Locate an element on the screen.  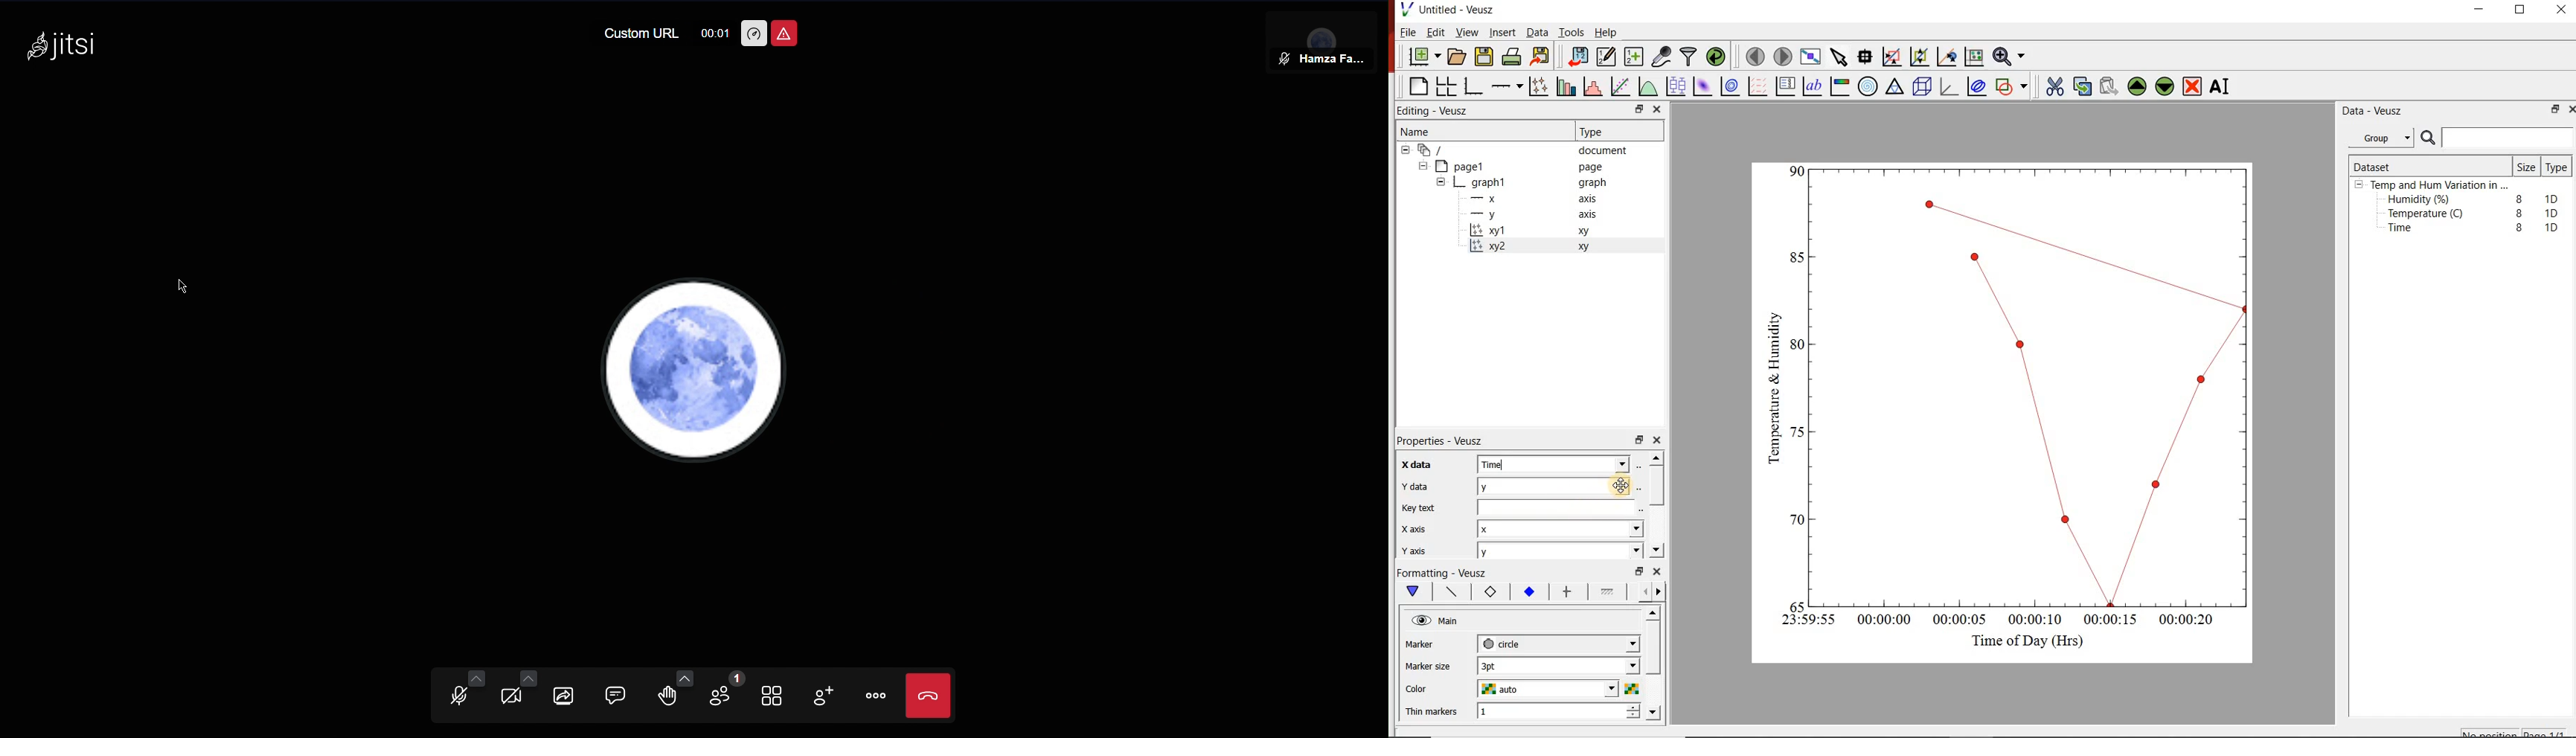
open a document is located at coordinates (1458, 57).